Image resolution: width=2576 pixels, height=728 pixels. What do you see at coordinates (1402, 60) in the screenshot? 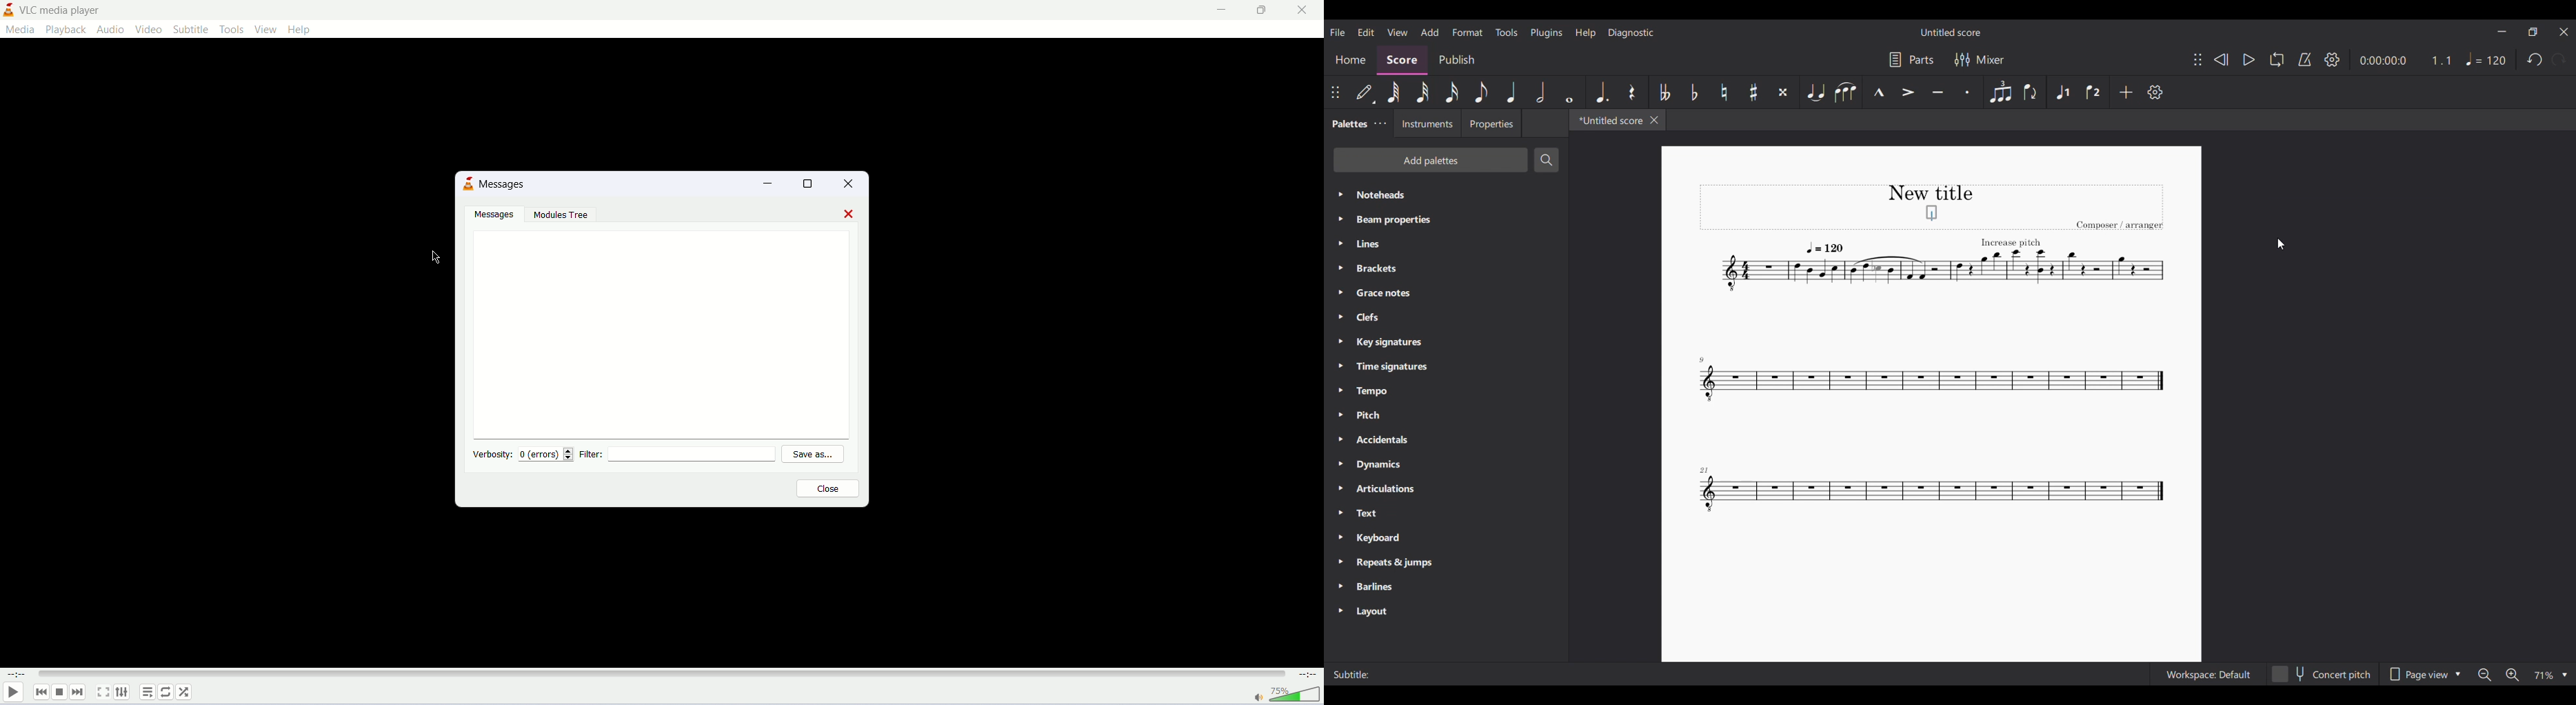
I see `Score, current section highlighted` at bounding box center [1402, 60].